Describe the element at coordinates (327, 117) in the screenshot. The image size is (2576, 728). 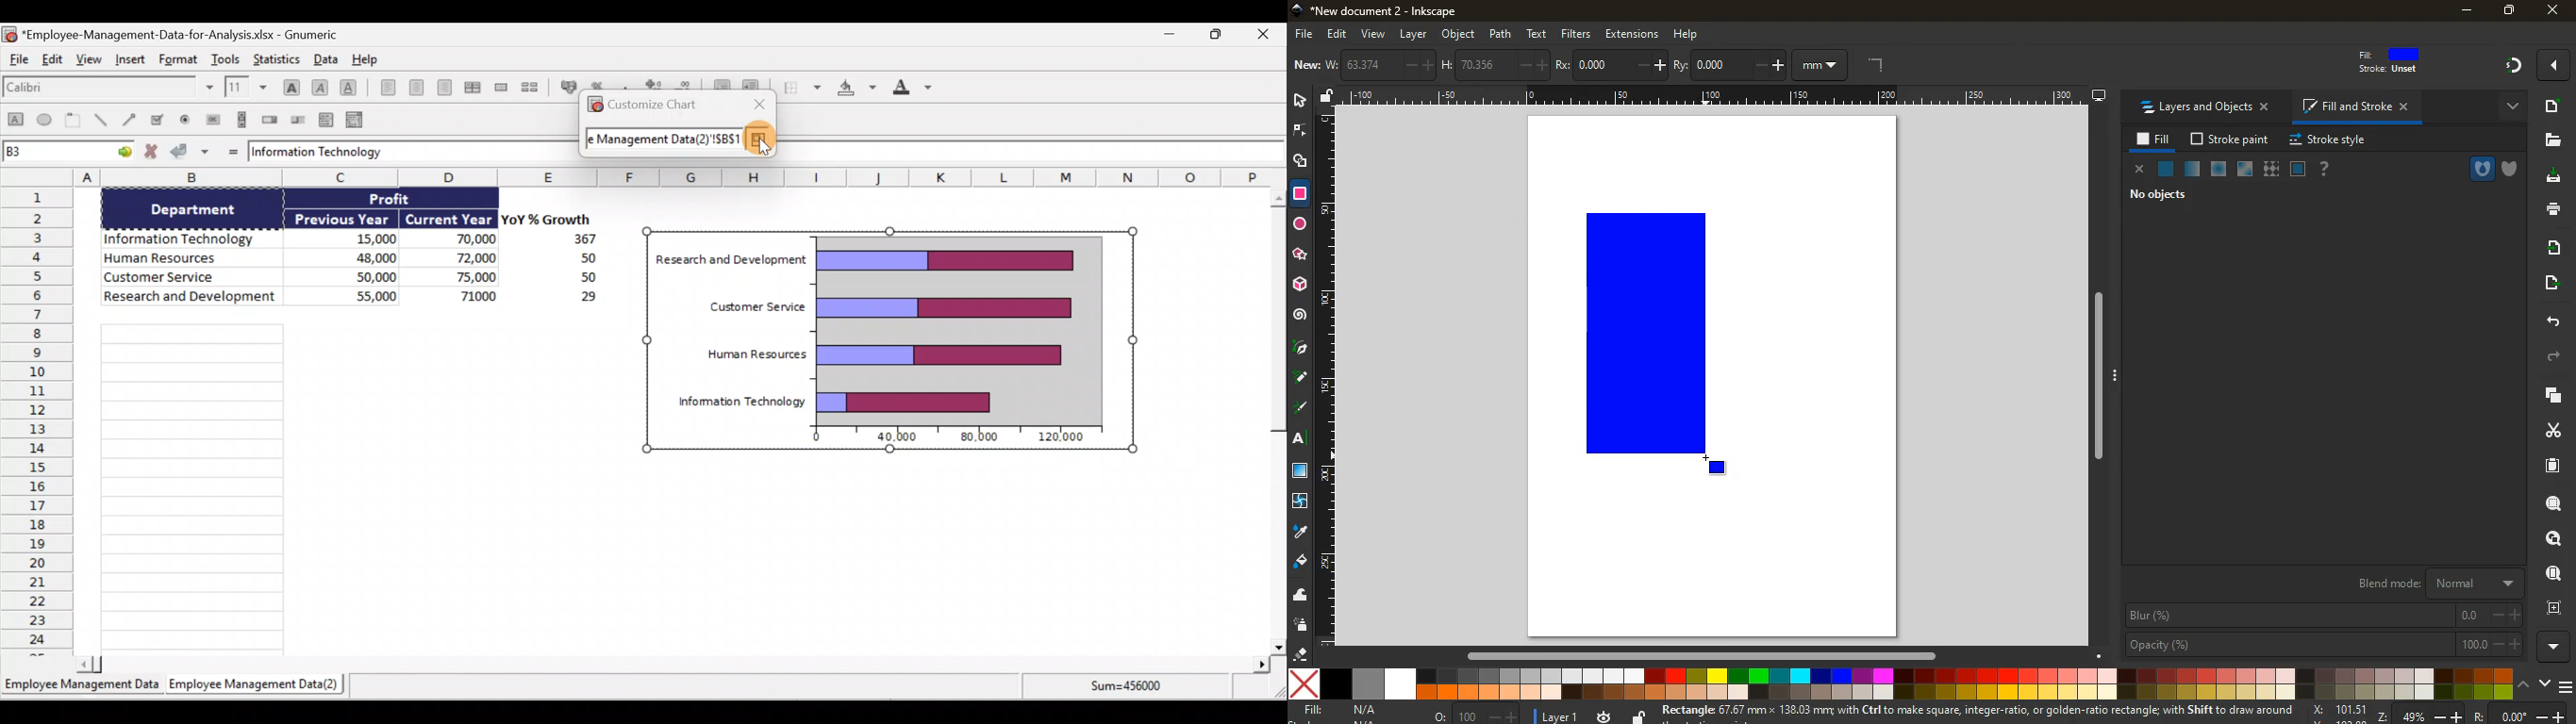
I see `Create a list` at that location.